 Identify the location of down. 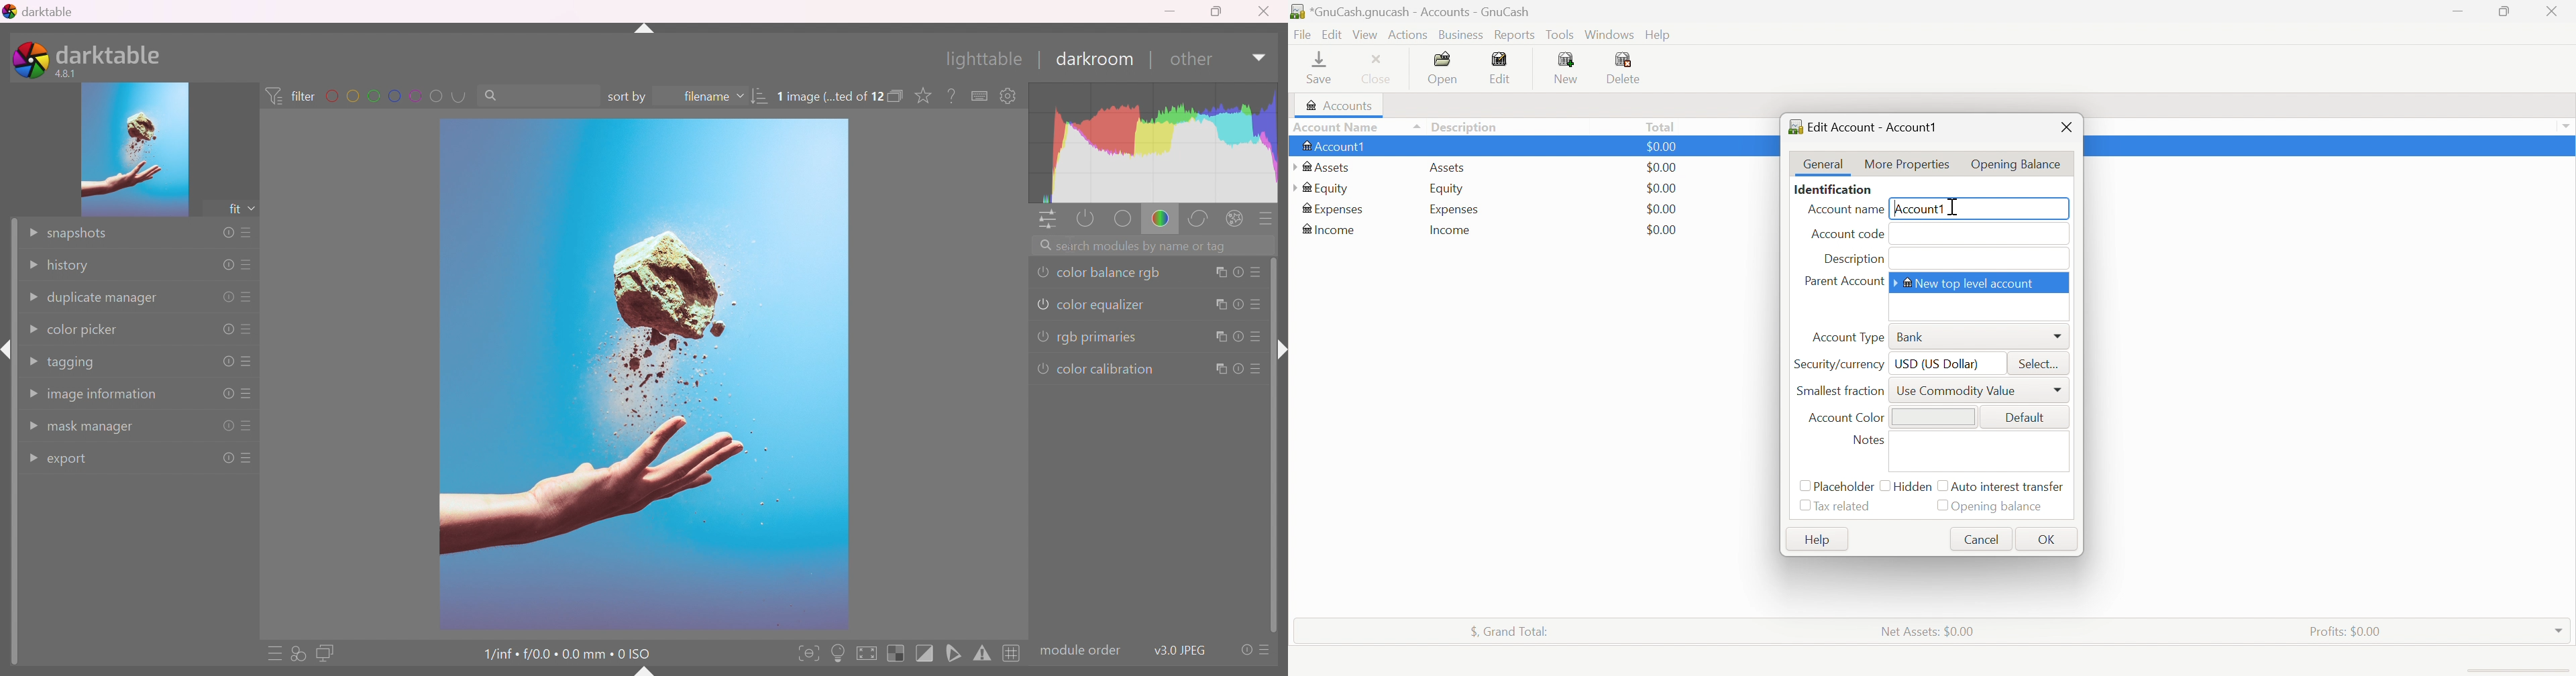
(1190, 59).